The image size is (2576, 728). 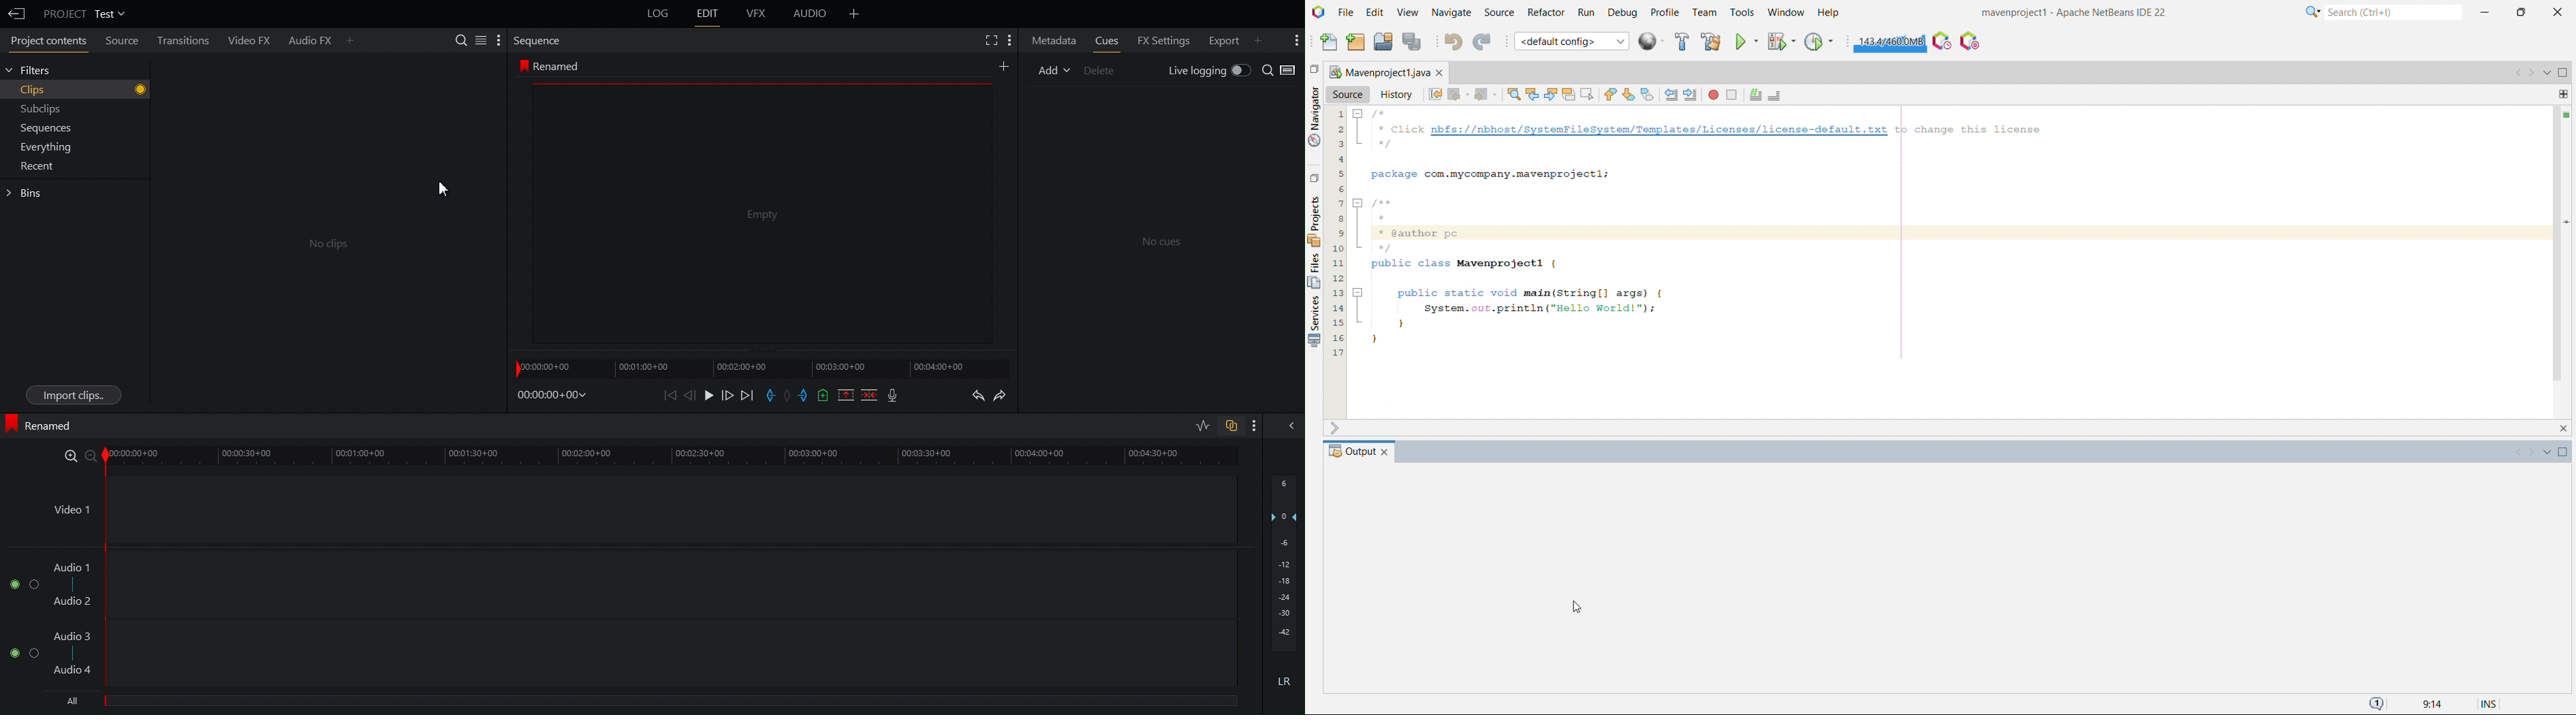 What do you see at coordinates (27, 193) in the screenshot?
I see `Gins` at bounding box center [27, 193].